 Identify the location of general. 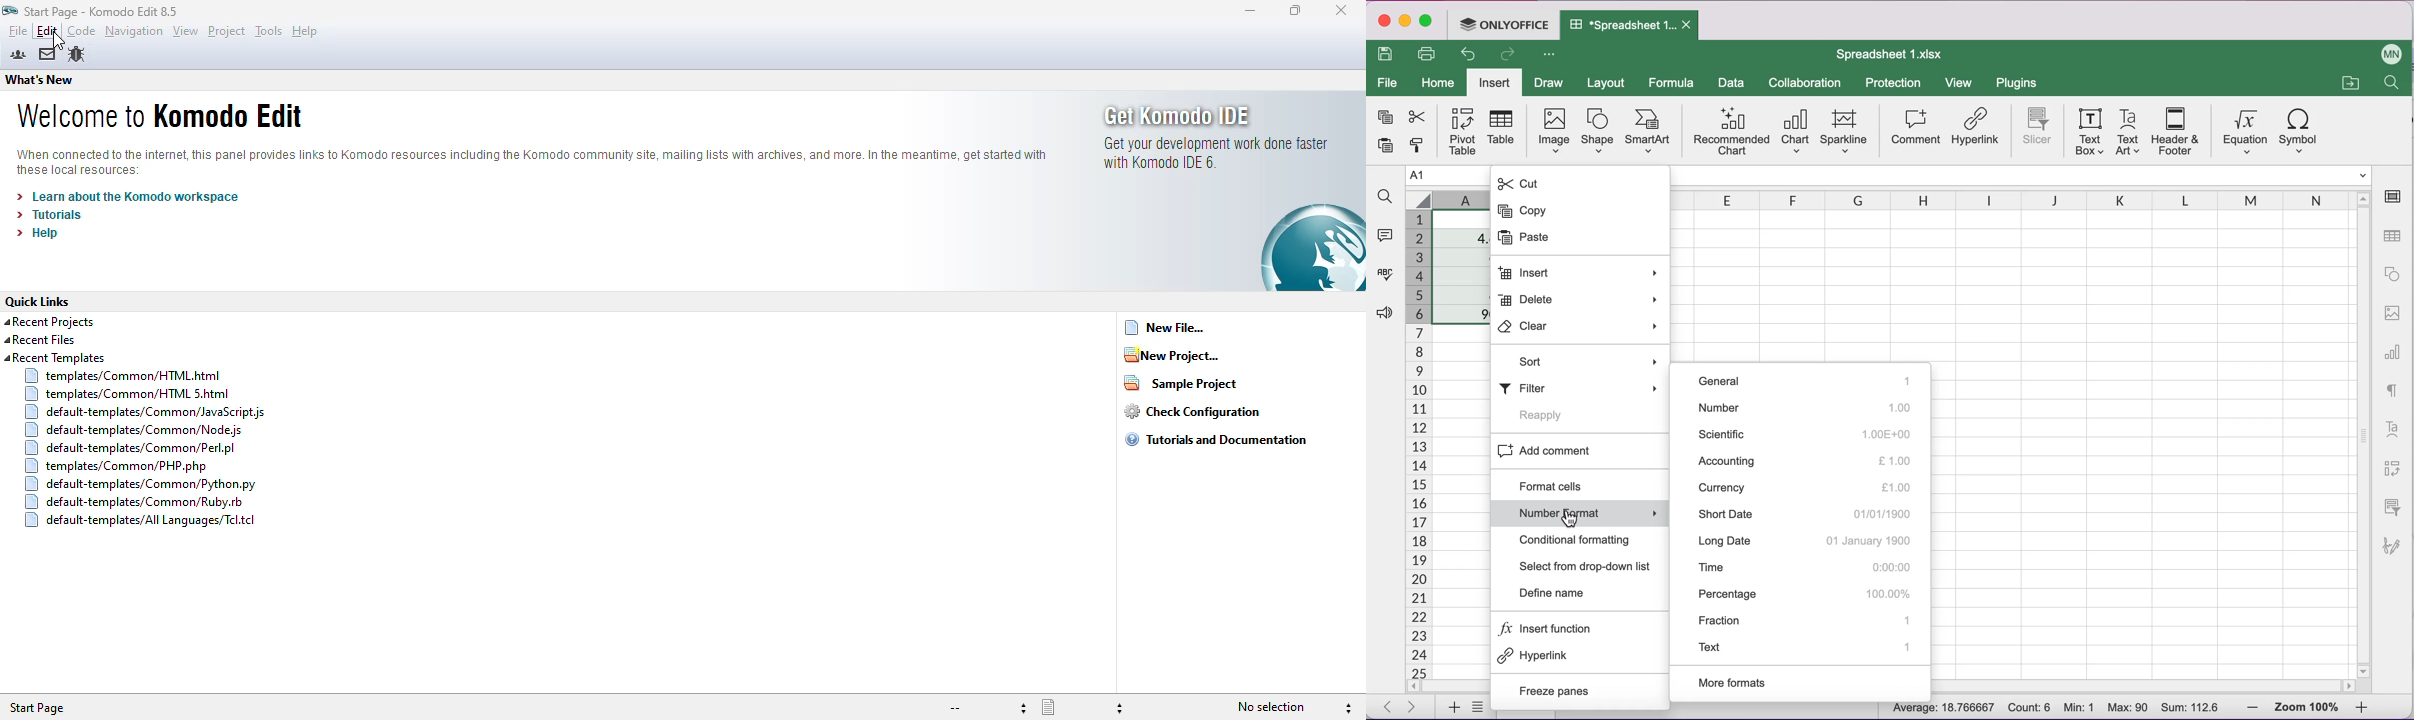
(1812, 379).